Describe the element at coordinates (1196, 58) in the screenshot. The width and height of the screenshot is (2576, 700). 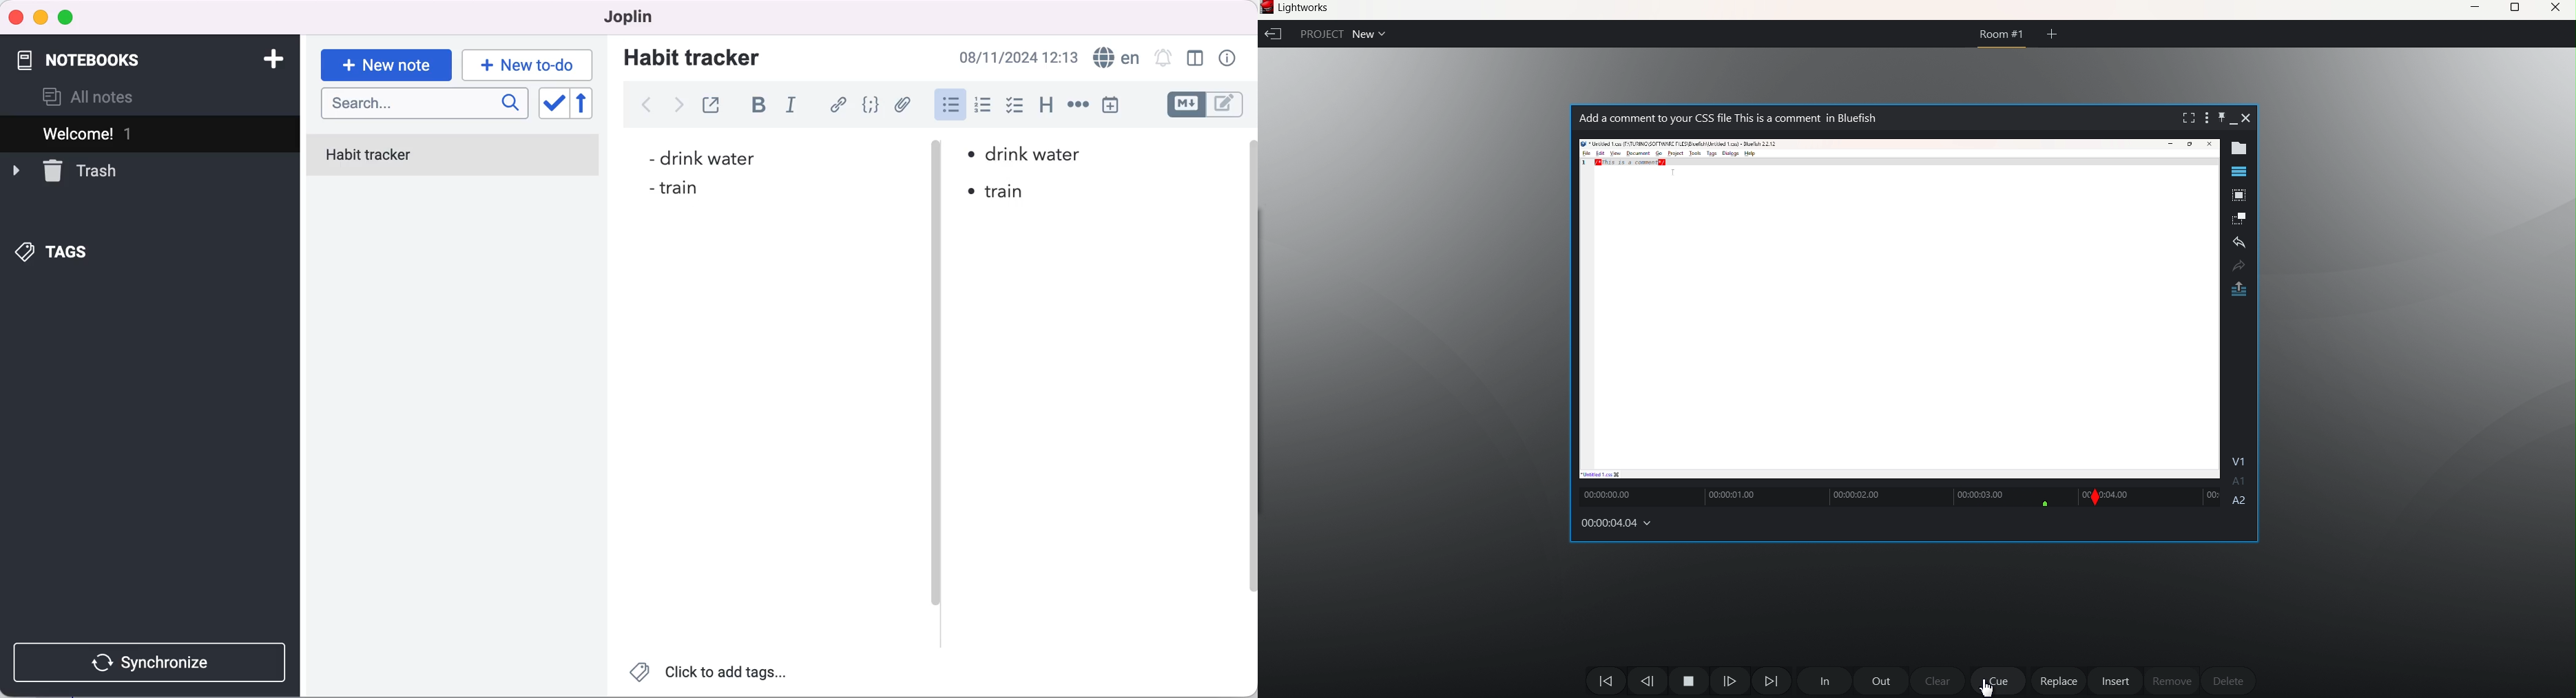
I see `toggle editor layout` at that location.